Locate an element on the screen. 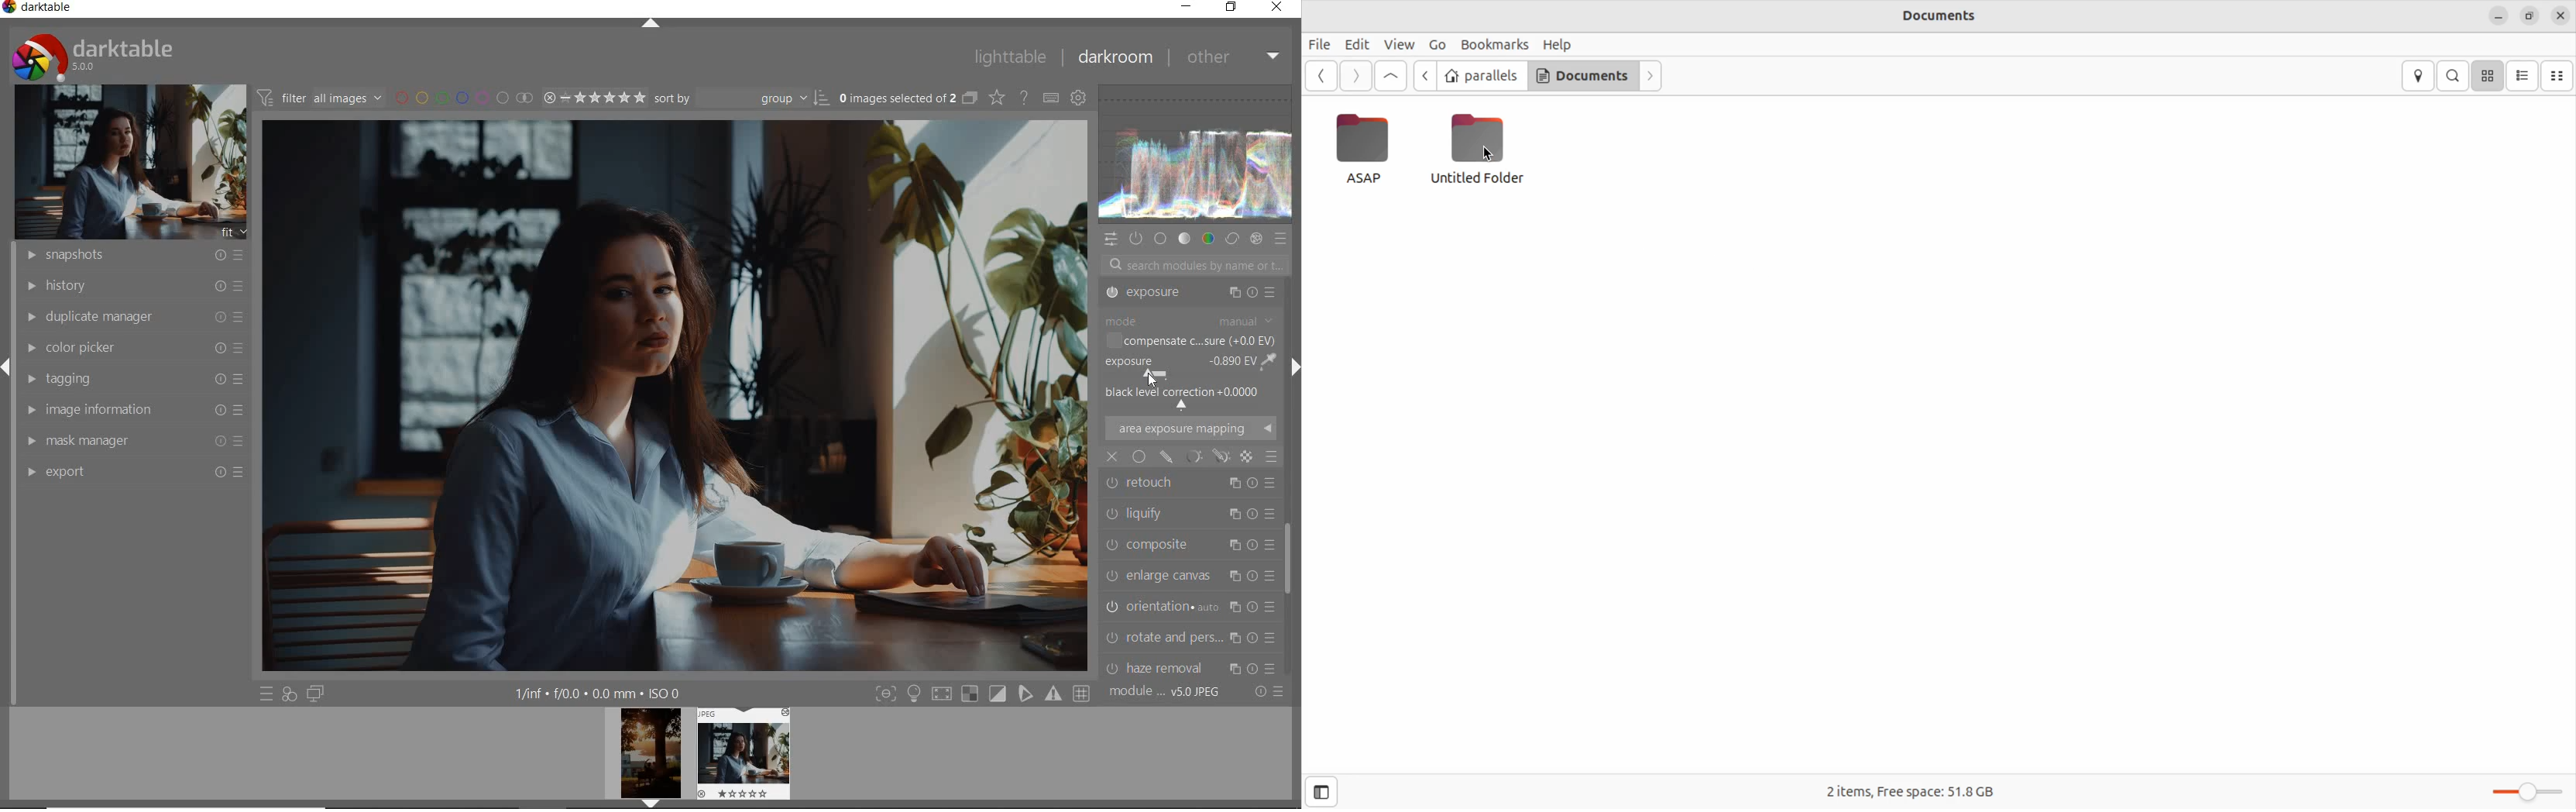 Image resolution: width=2576 pixels, height=812 pixels. DARKROOM is located at coordinates (1117, 57).